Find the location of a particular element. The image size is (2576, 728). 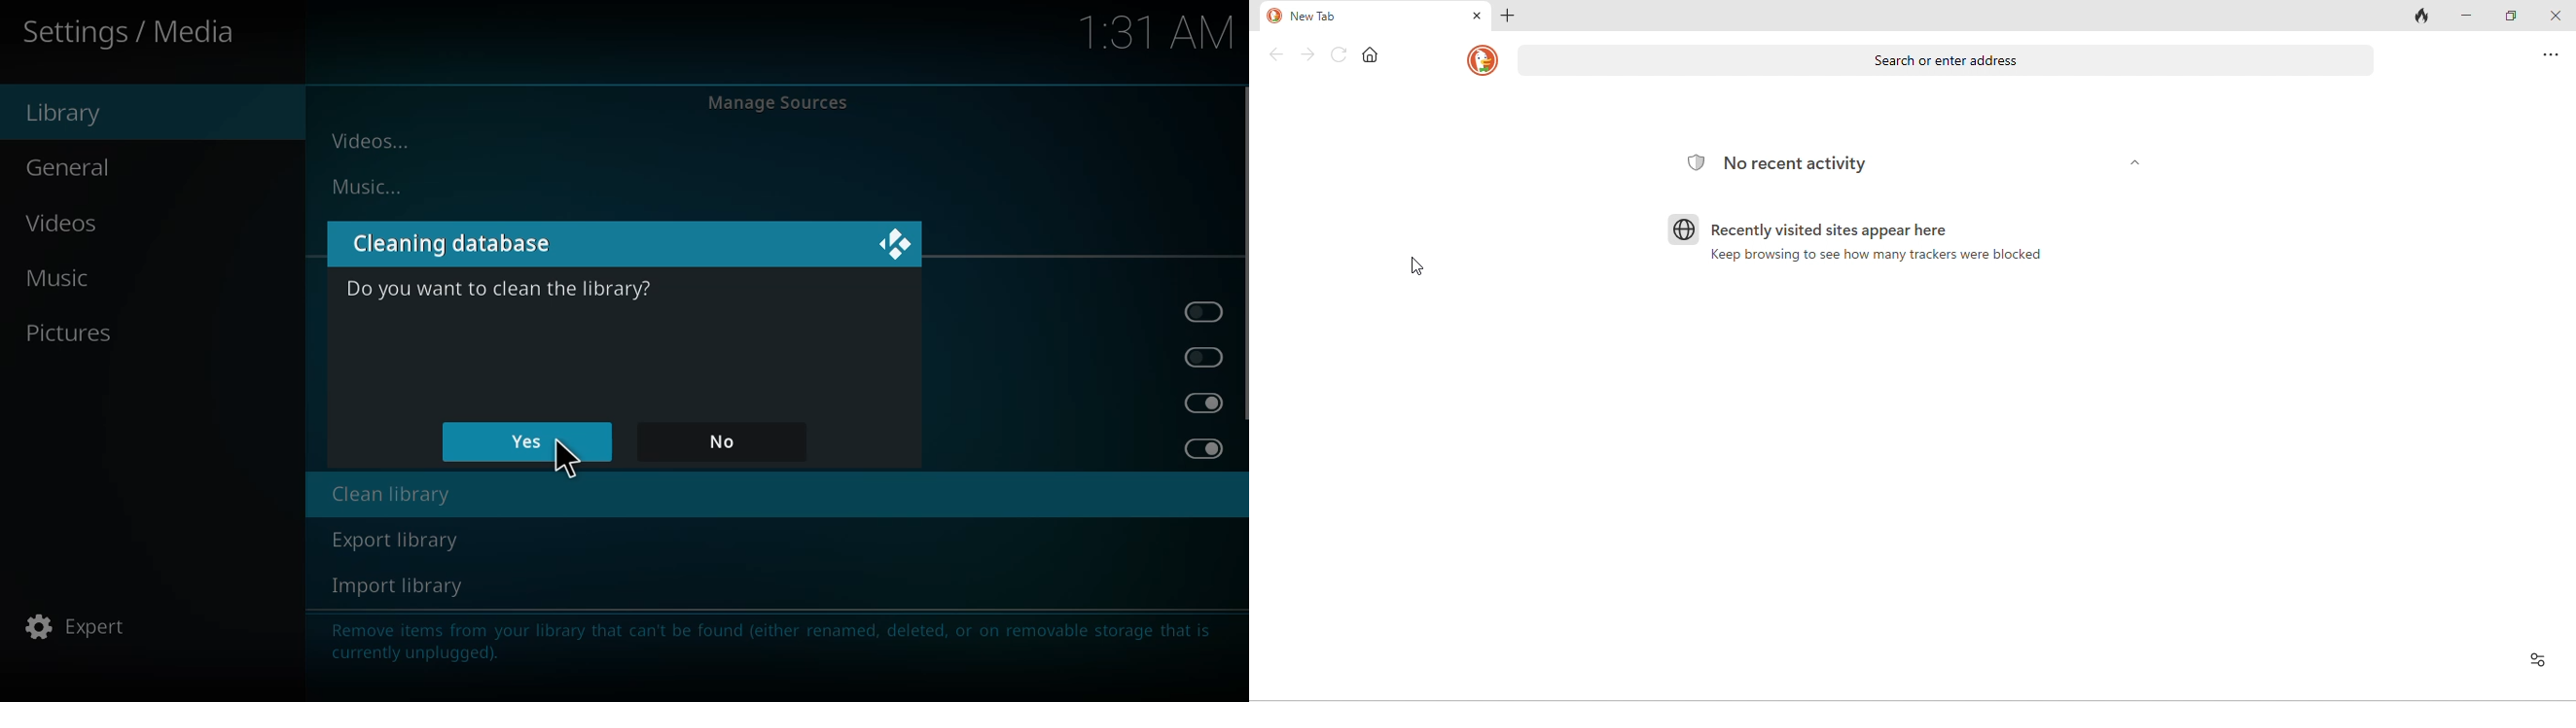

enabled is located at coordinates (1204, 403).